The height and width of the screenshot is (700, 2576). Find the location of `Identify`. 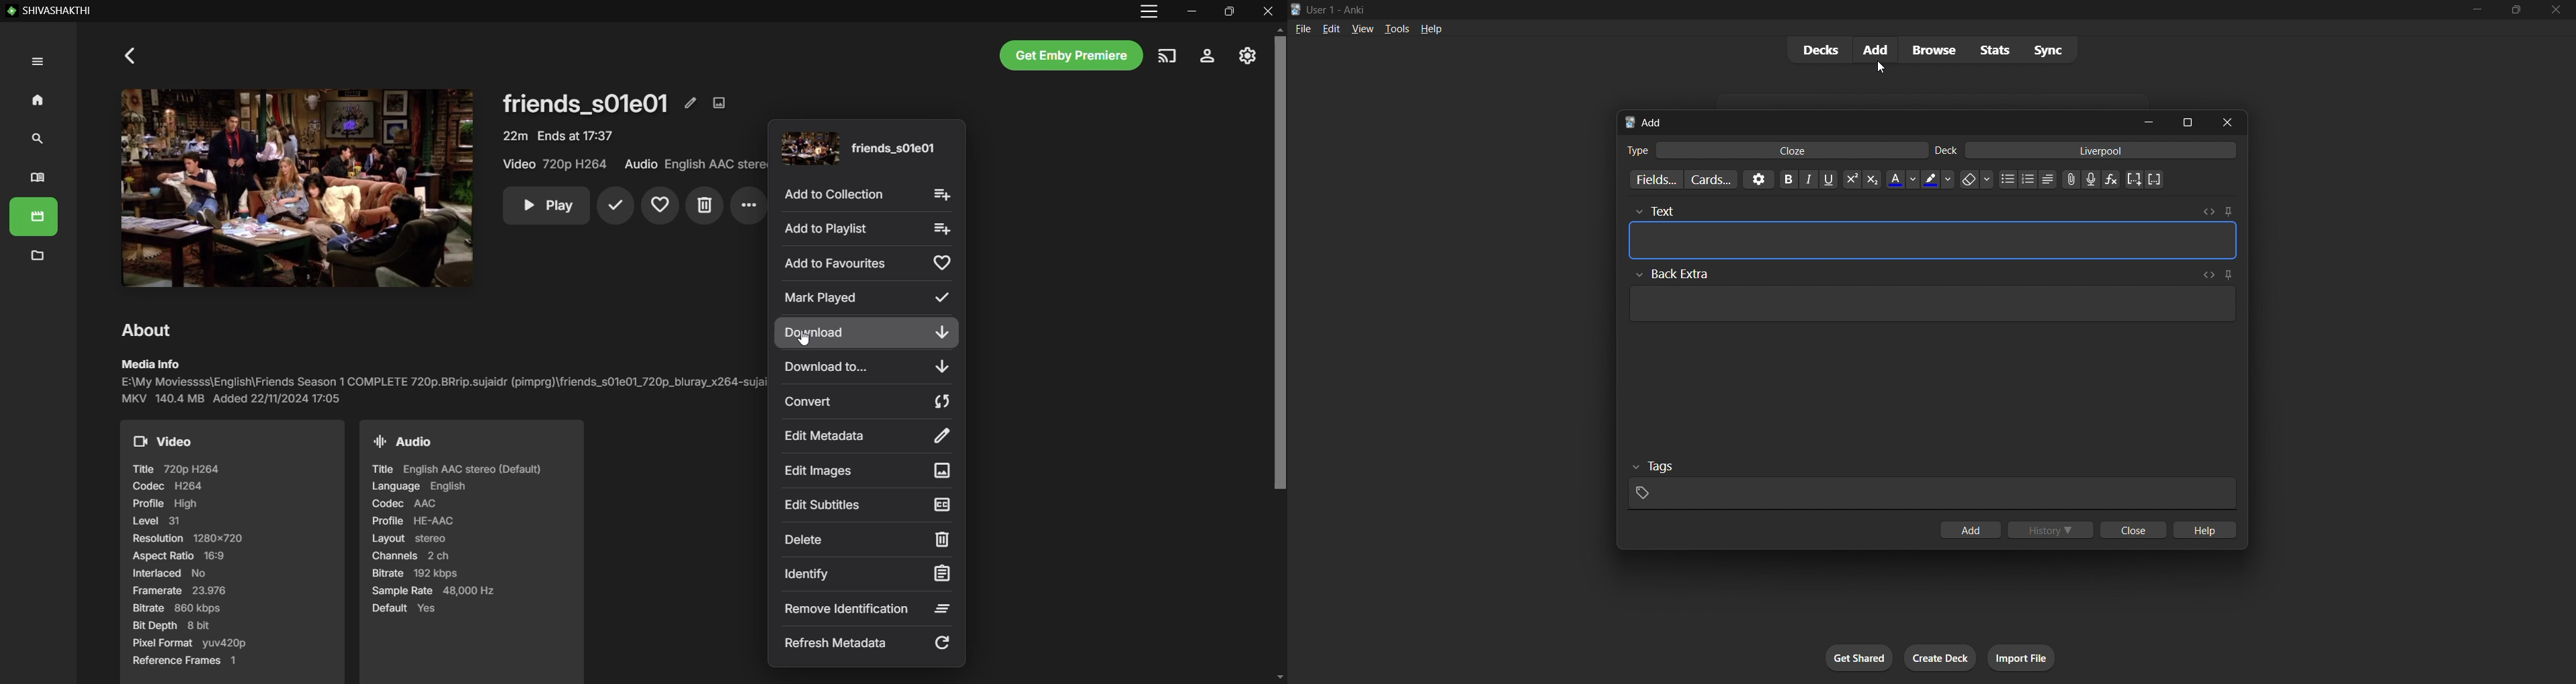

Identify is located at coordinates (870, 574).